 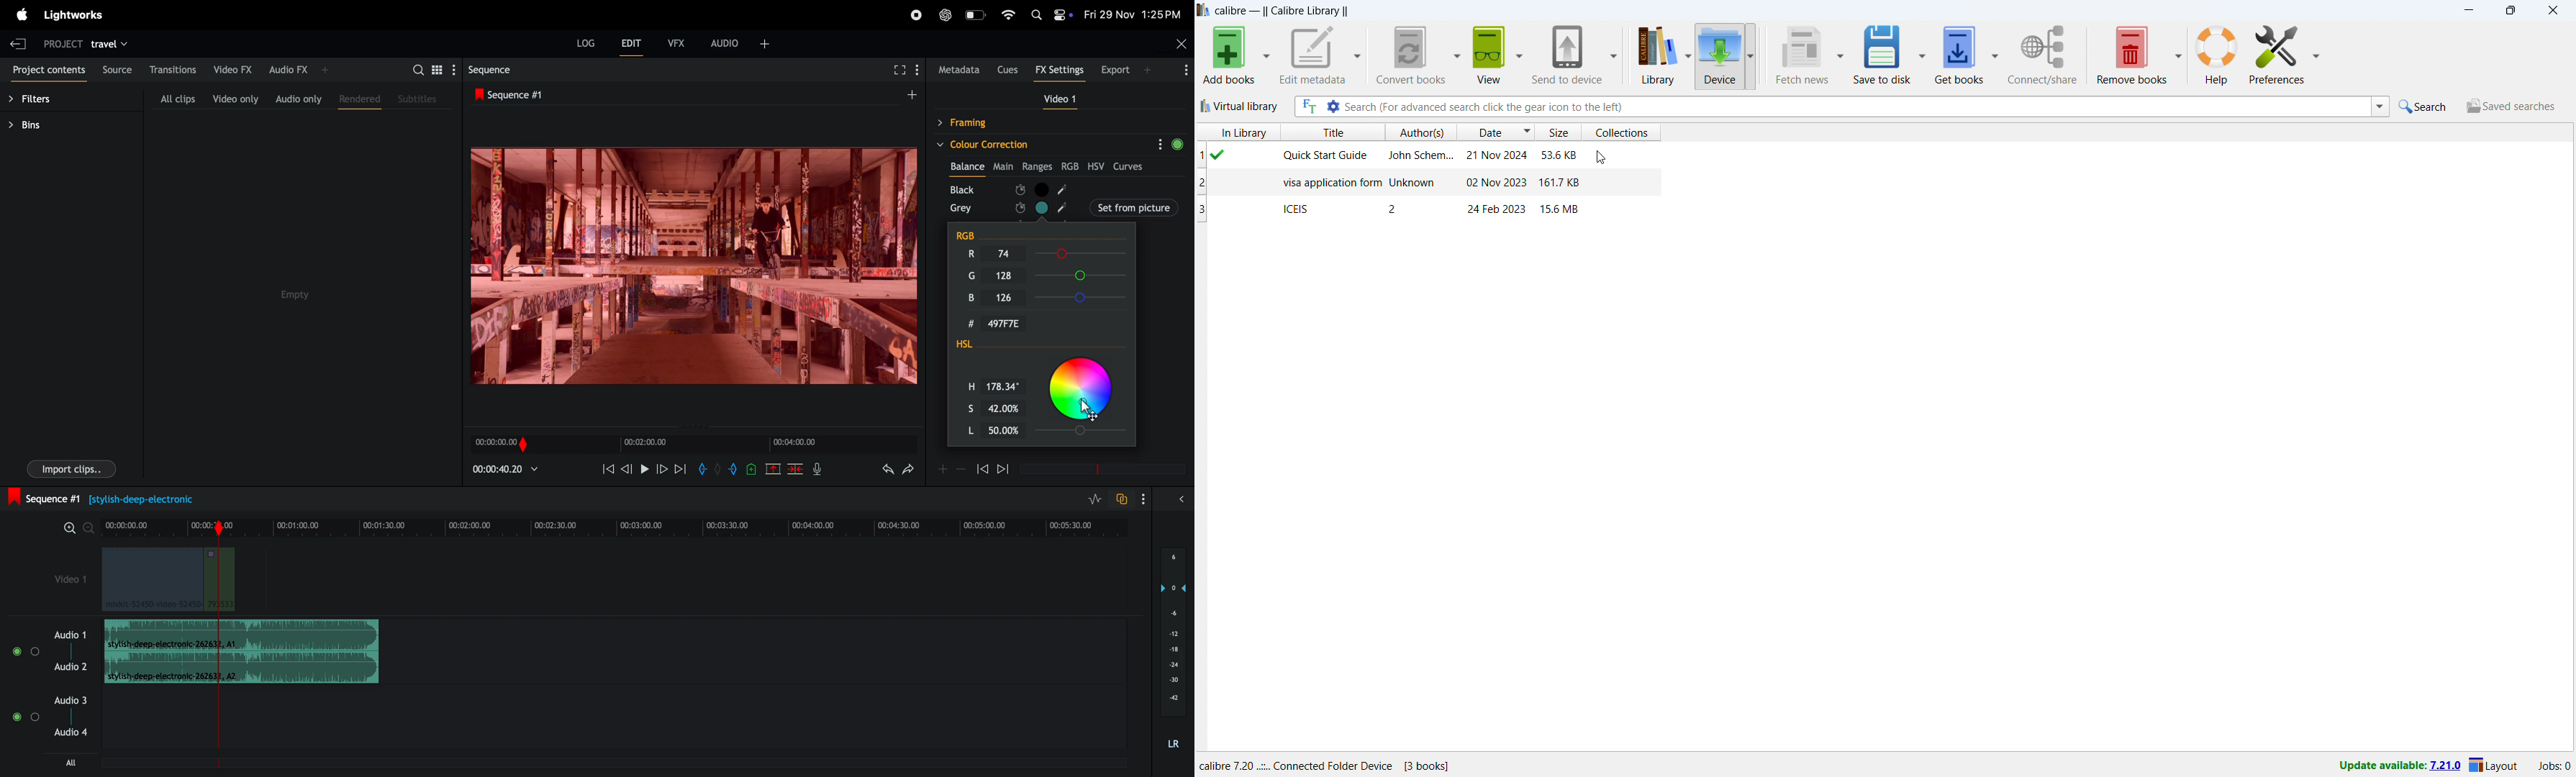 I want to click on H , so click(x=966, y=384).